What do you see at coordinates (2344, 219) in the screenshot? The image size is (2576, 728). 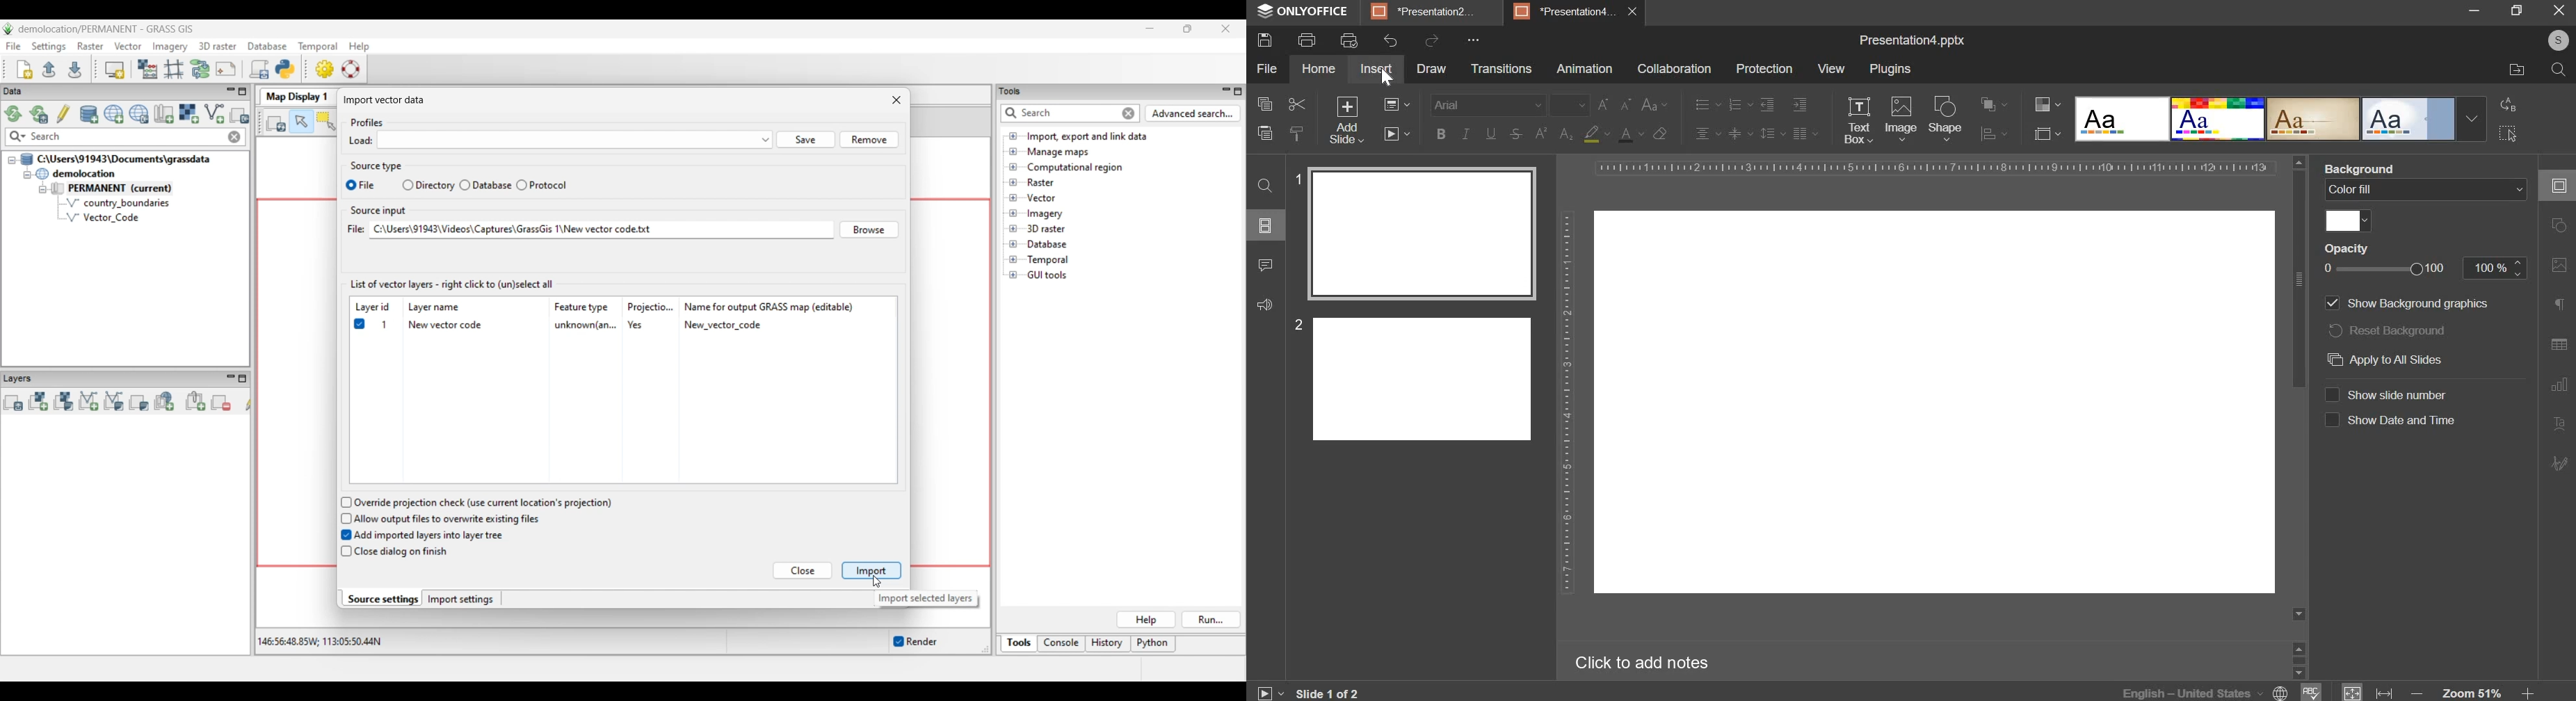 I see `color fill` at bounding box center [2344, 219].